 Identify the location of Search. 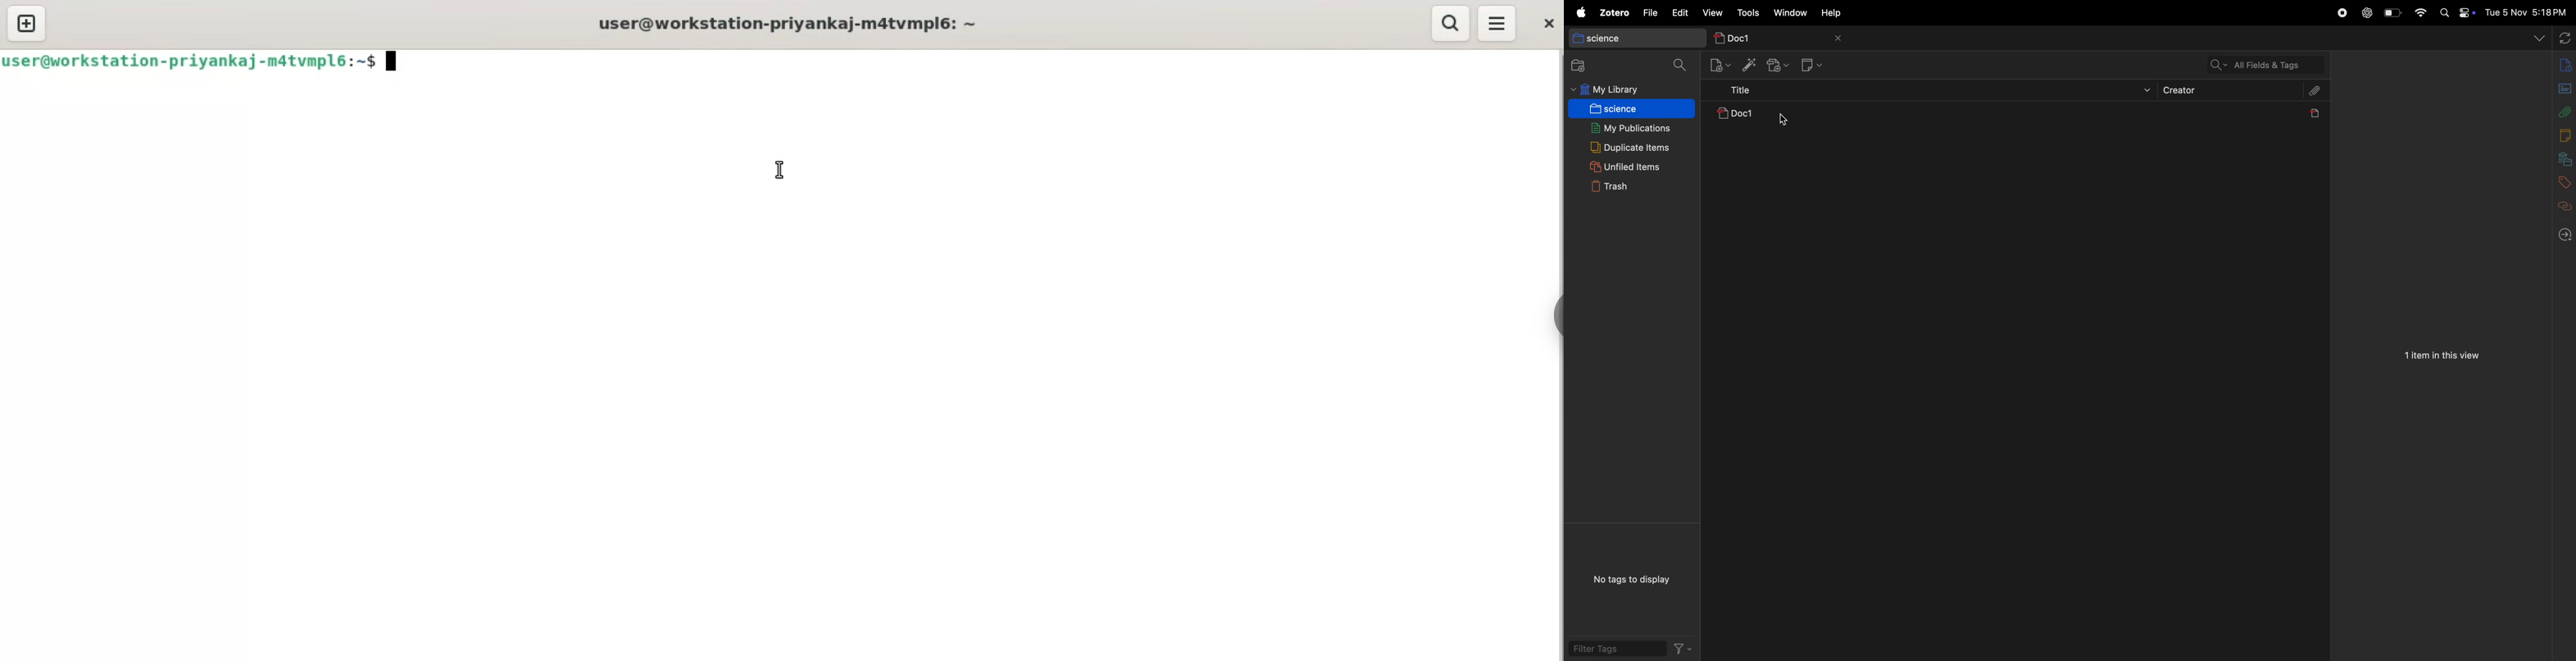
(2445, 12).